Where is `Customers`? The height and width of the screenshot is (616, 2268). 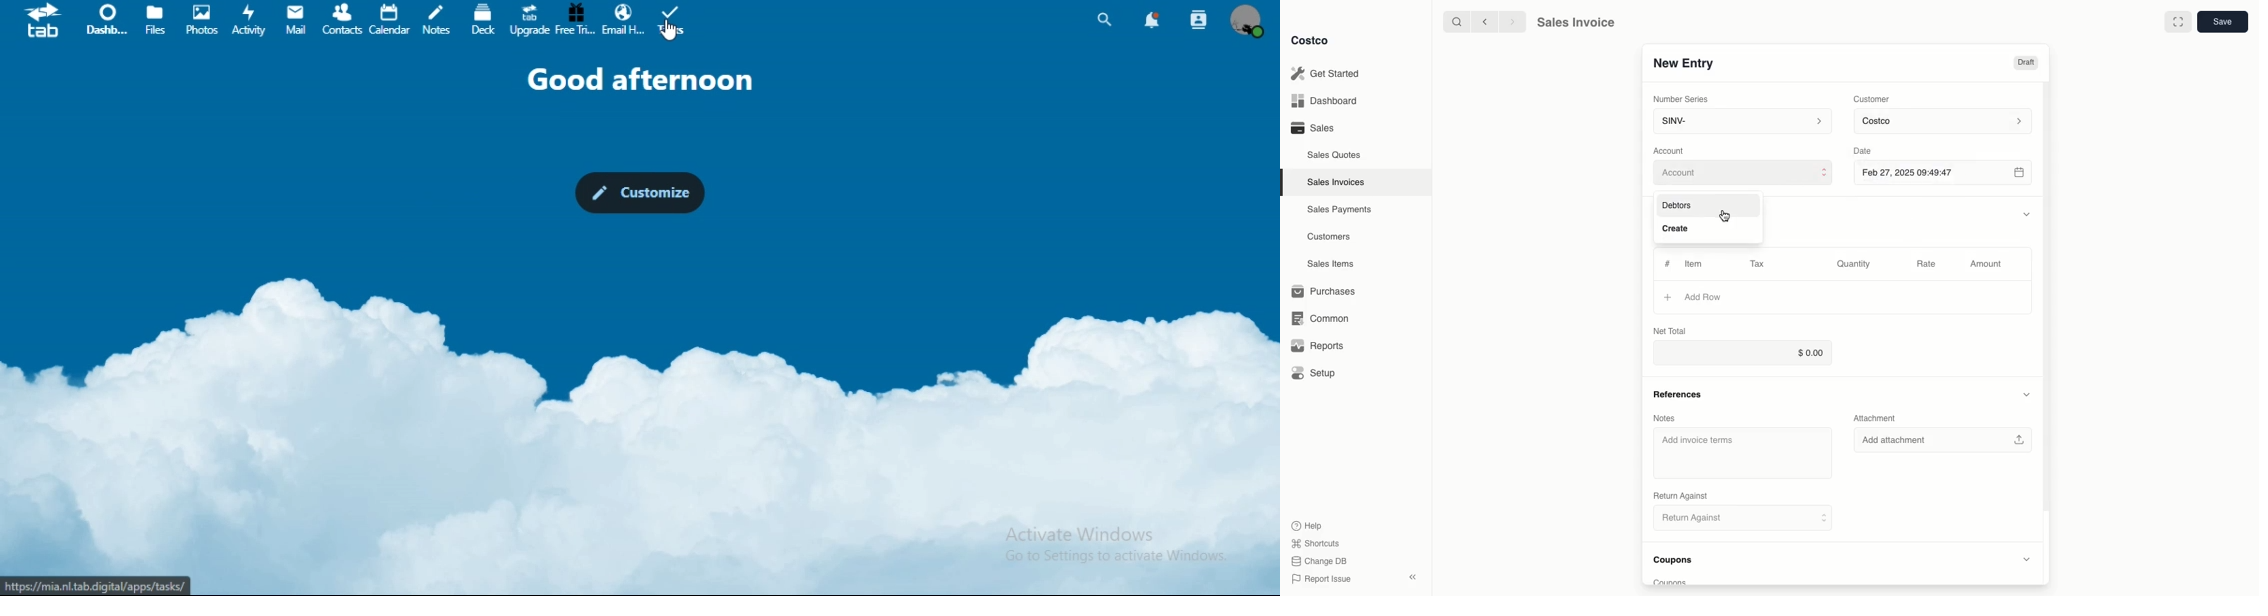 Customers is located at coordinates (1331, 237).